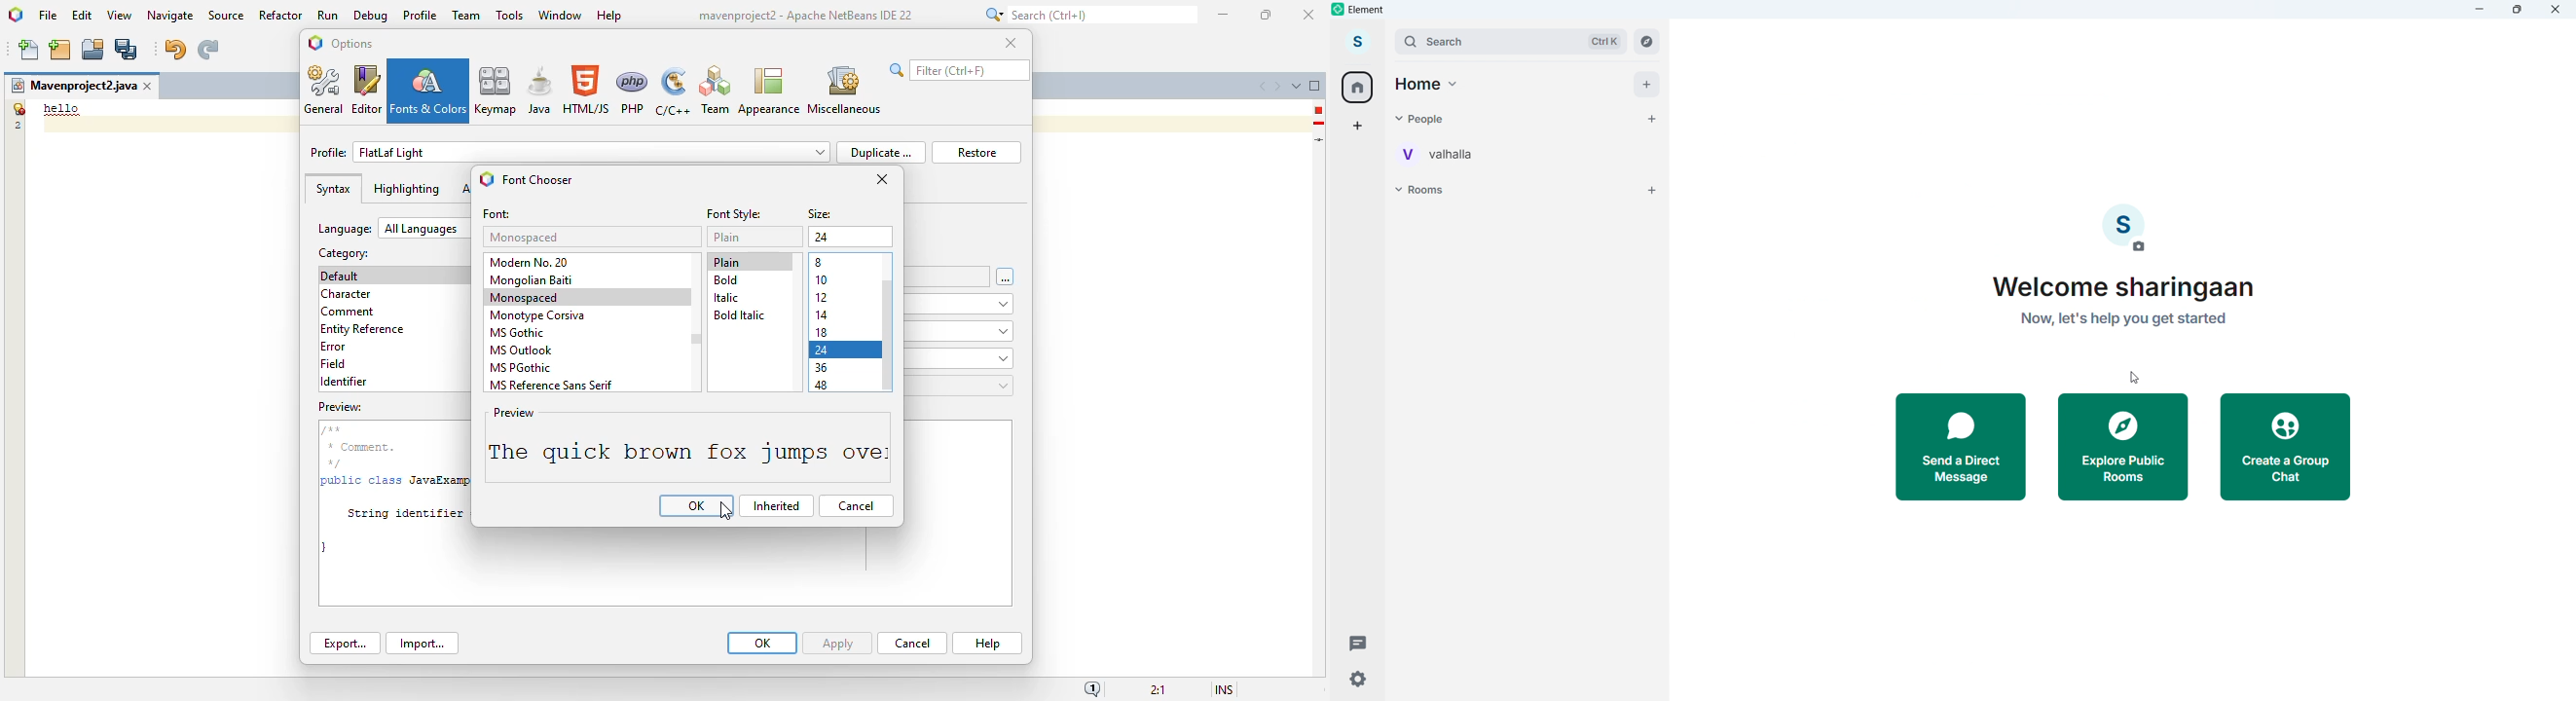  Describe the element at coordinates (2122, 449) in the screenshot. I see `Explore public rooms ` at that location.